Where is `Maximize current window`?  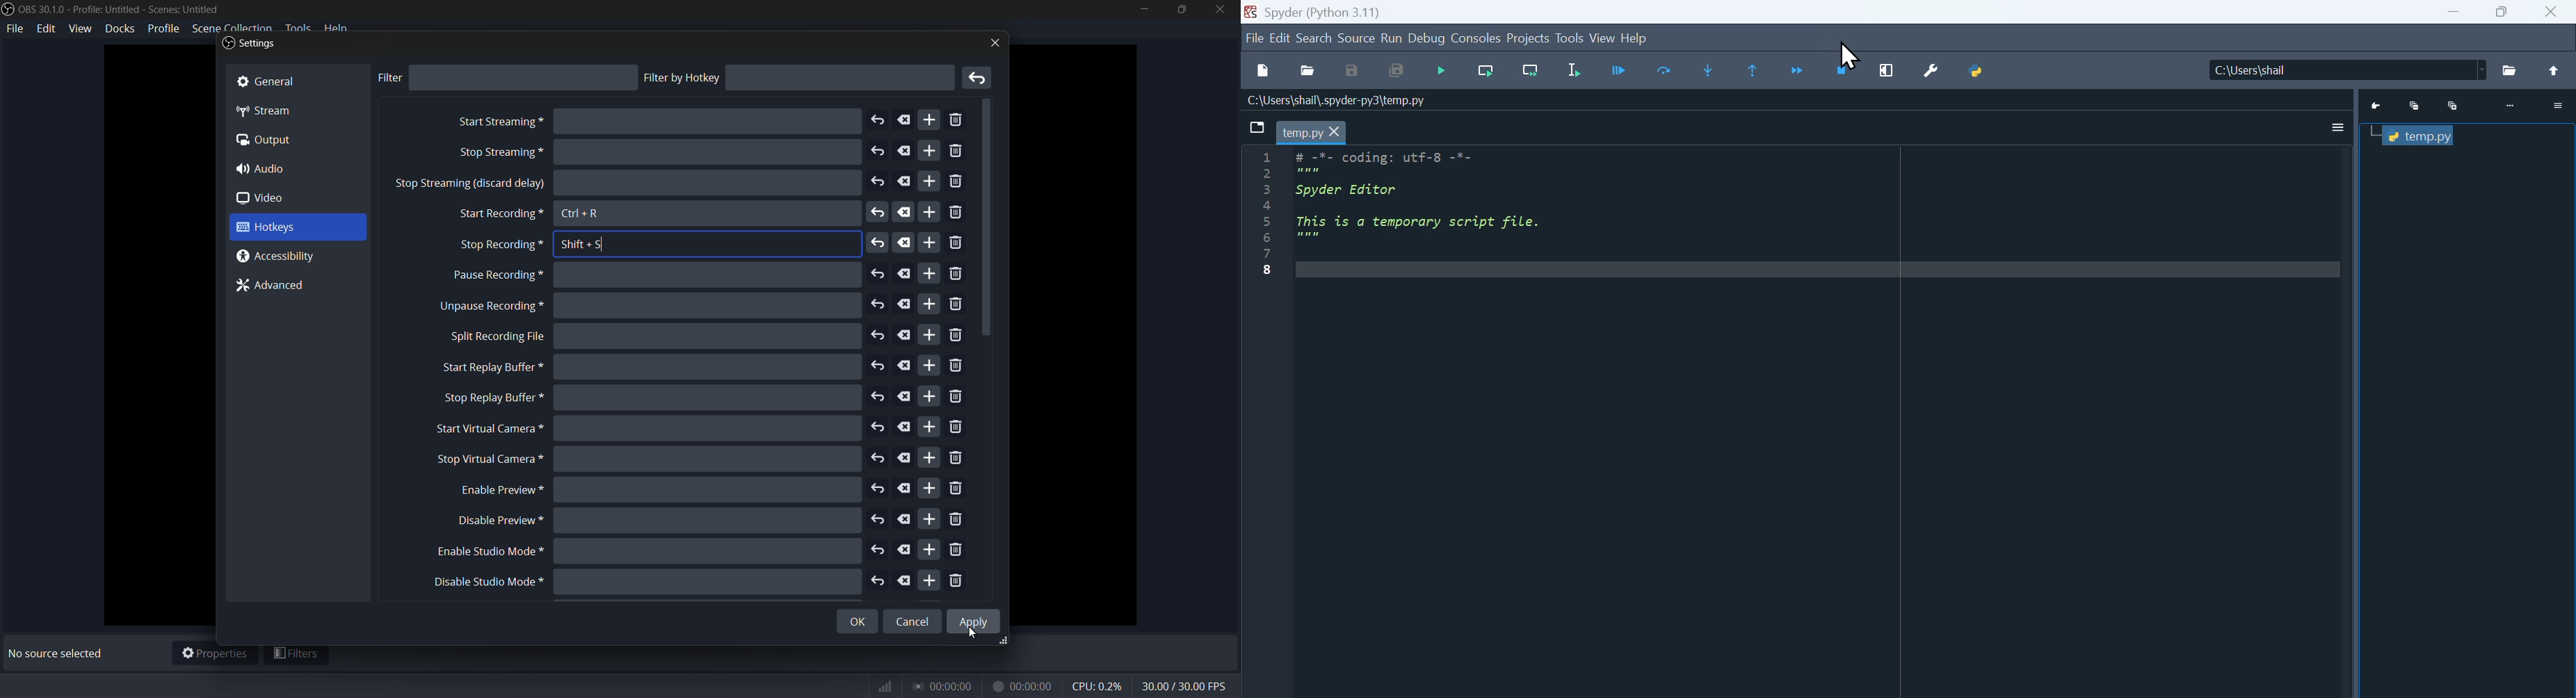 Maximize current window is located at coordinates (1887, 71).